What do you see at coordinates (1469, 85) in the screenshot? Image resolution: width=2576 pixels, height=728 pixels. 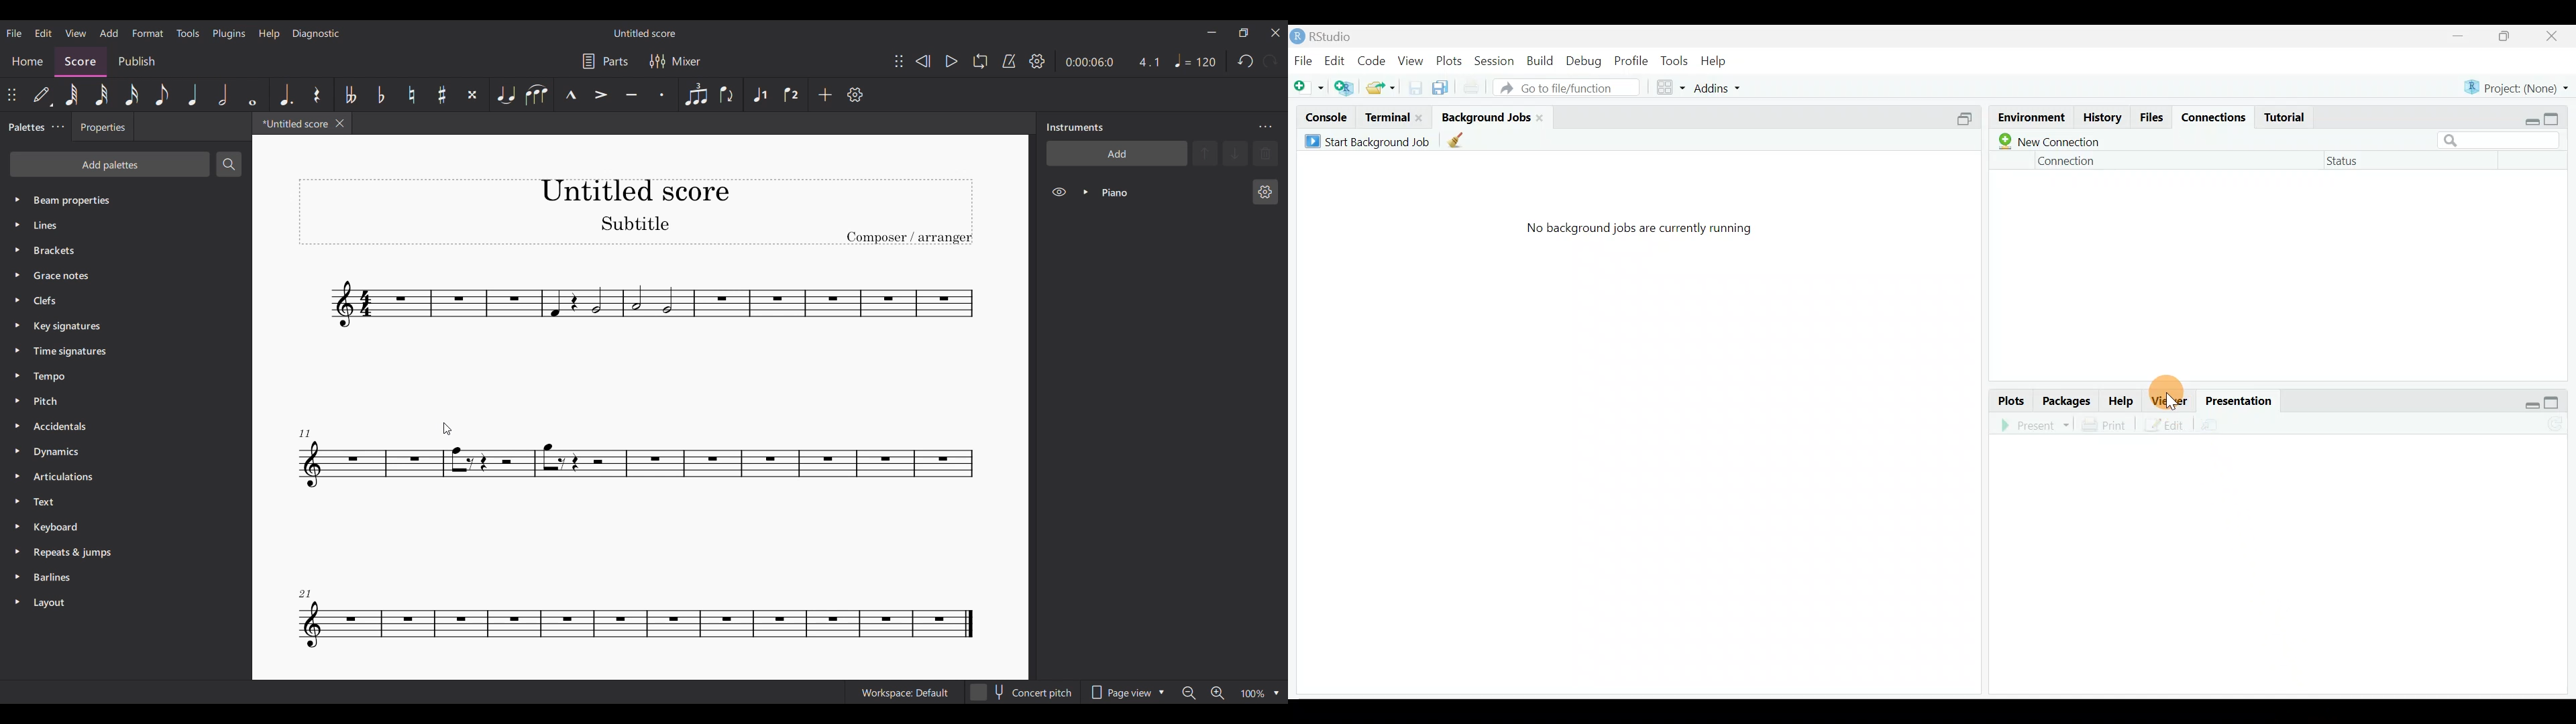 I see `Print current file` at bounding box center [1469, 85].